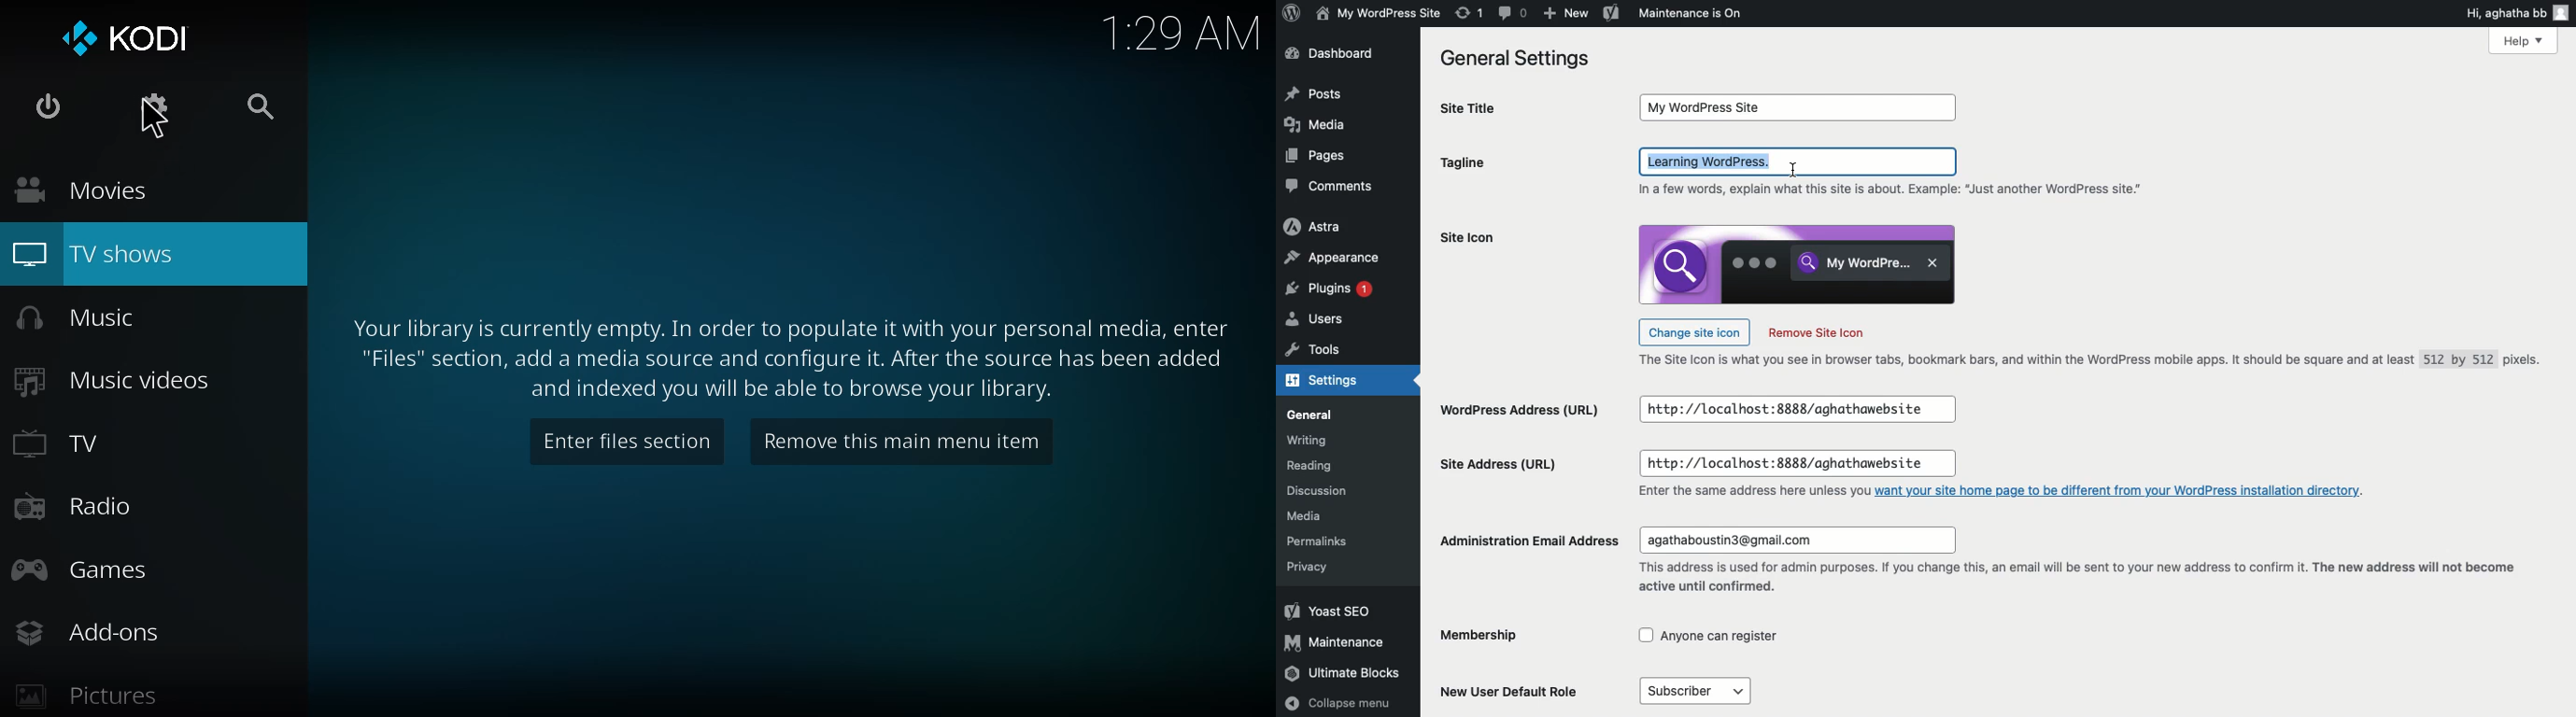 The width and height of the screenshot is (2576, 728). I want to click on Comment, so click(1514, 14).